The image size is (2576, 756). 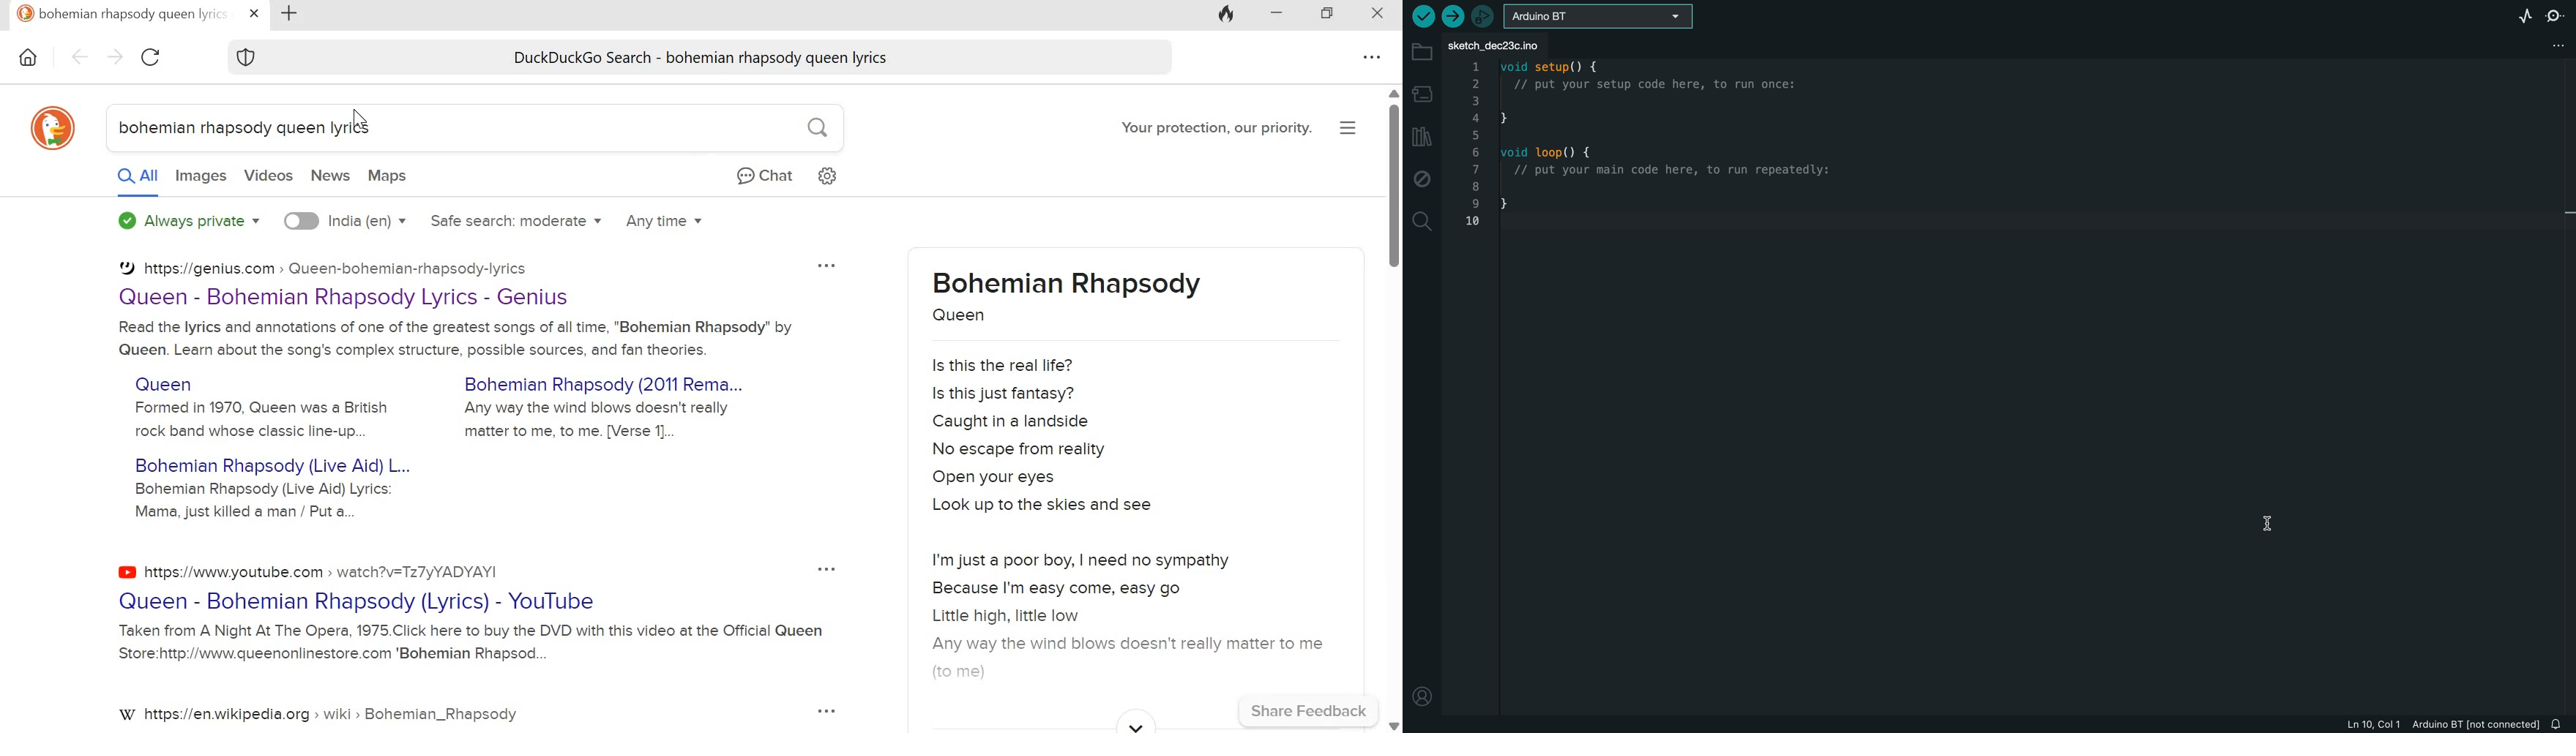 What do you see at coordinates (324, 268) in the screenshot?
I see `https://genius.com >» Queen-bohemian-rhapsody-lyrics` at bounding box center [324, 268].